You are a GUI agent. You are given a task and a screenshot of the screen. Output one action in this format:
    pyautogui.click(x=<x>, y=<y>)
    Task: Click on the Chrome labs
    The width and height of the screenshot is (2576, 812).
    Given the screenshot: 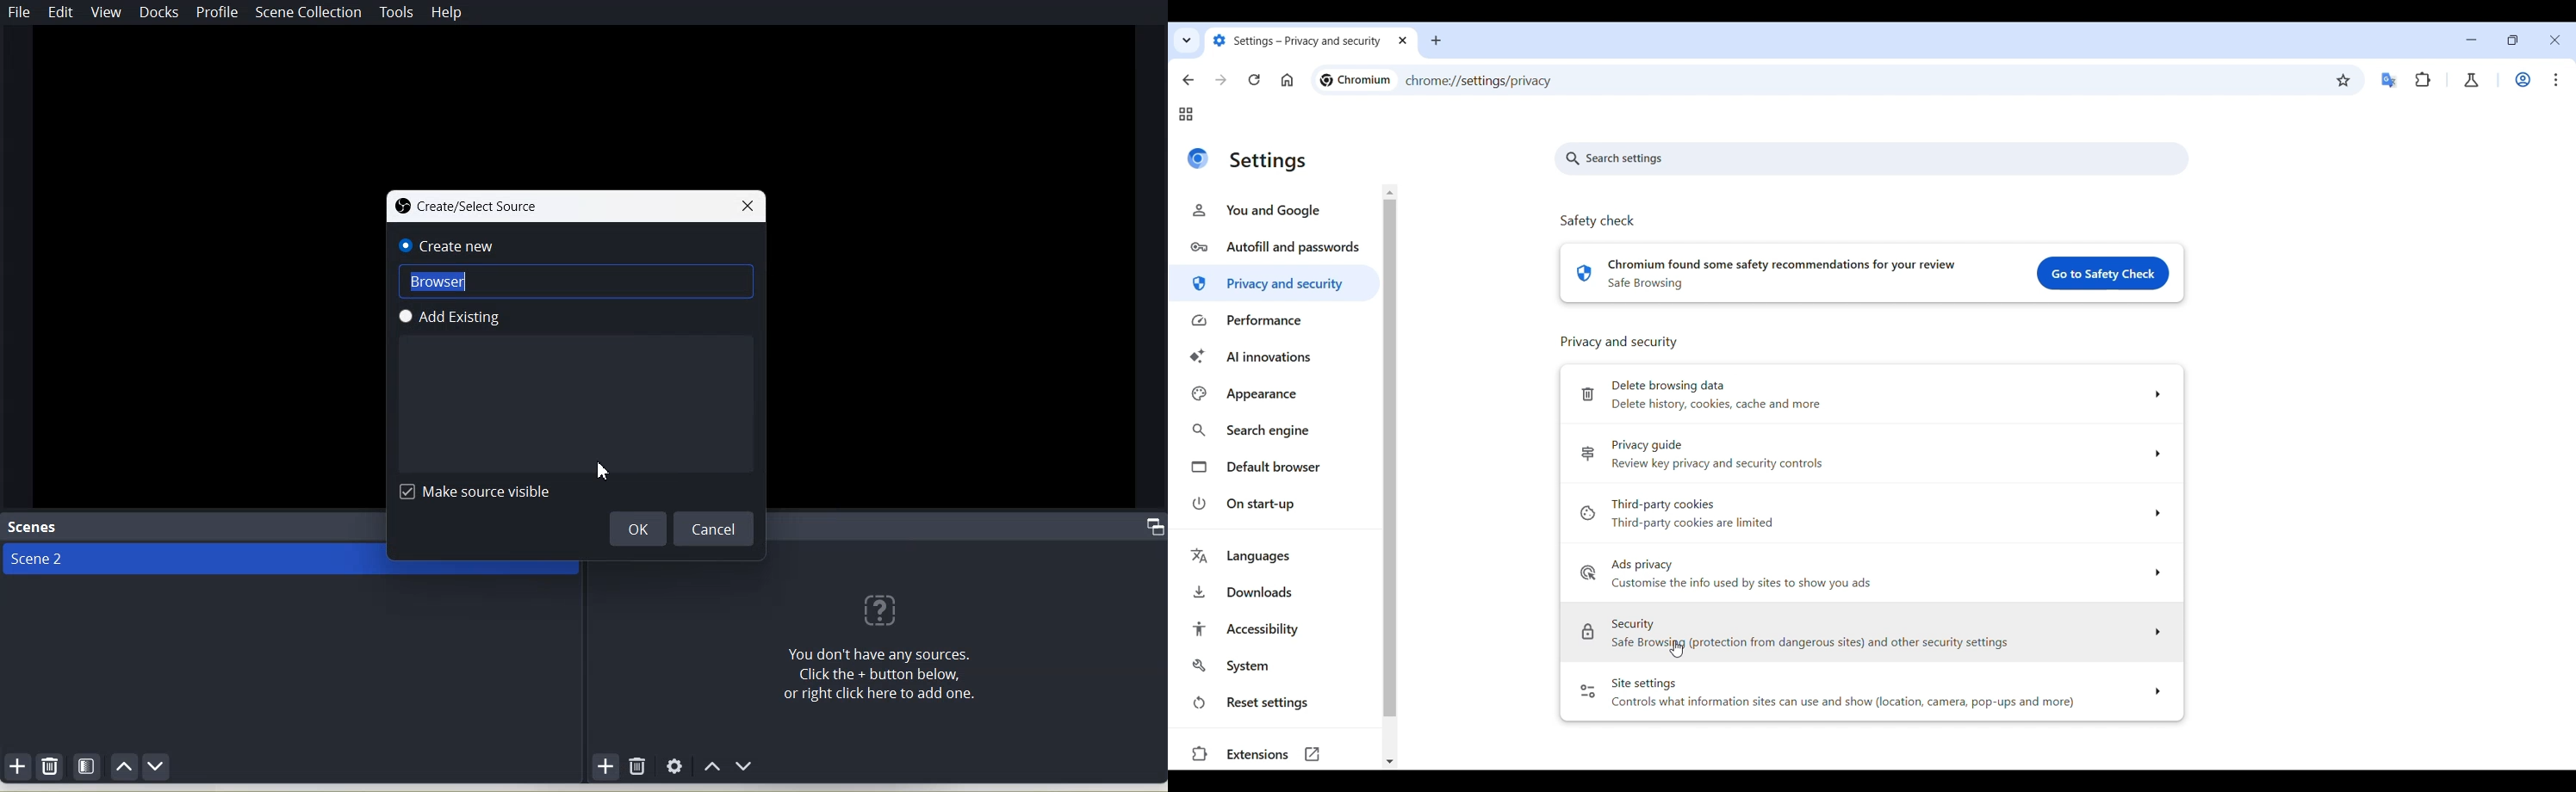 What is the action you would take?
    pyautogui.click(x=2472, y=81)
    